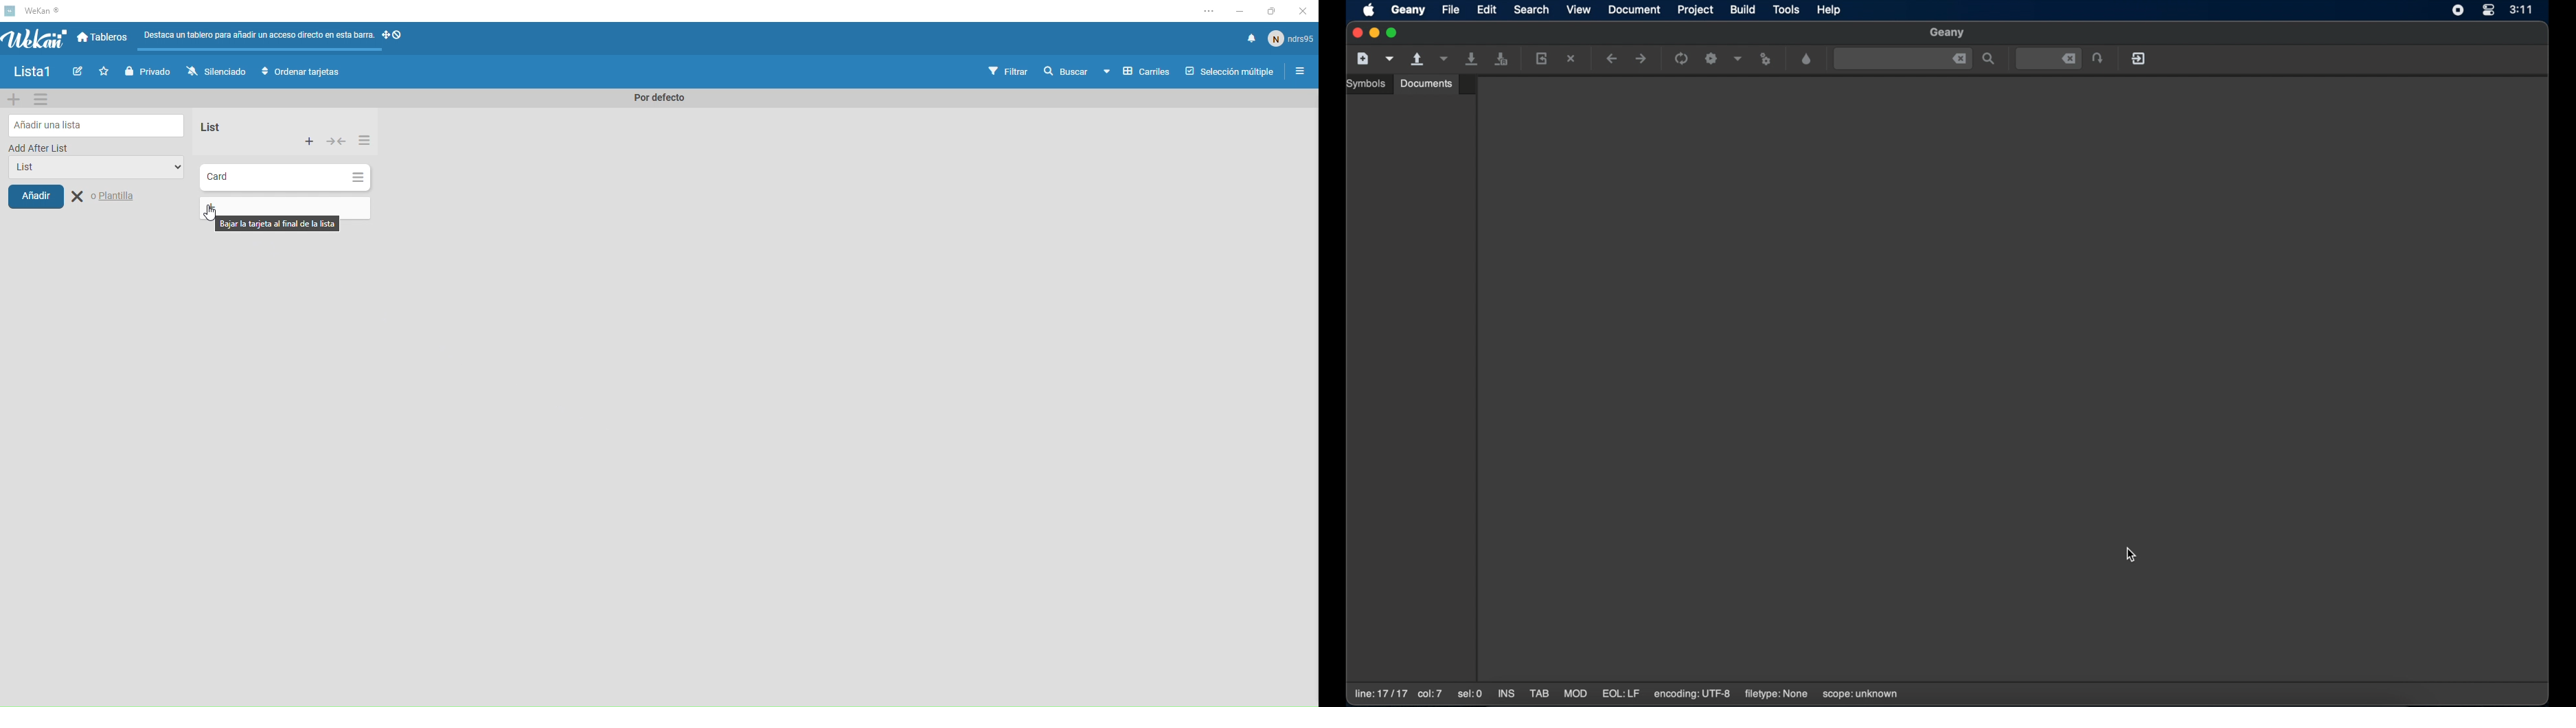 This screenshot has height=728, width=2576. Describe the element at coordinates (310, 142) in the screenshot. I see `More` at that location.